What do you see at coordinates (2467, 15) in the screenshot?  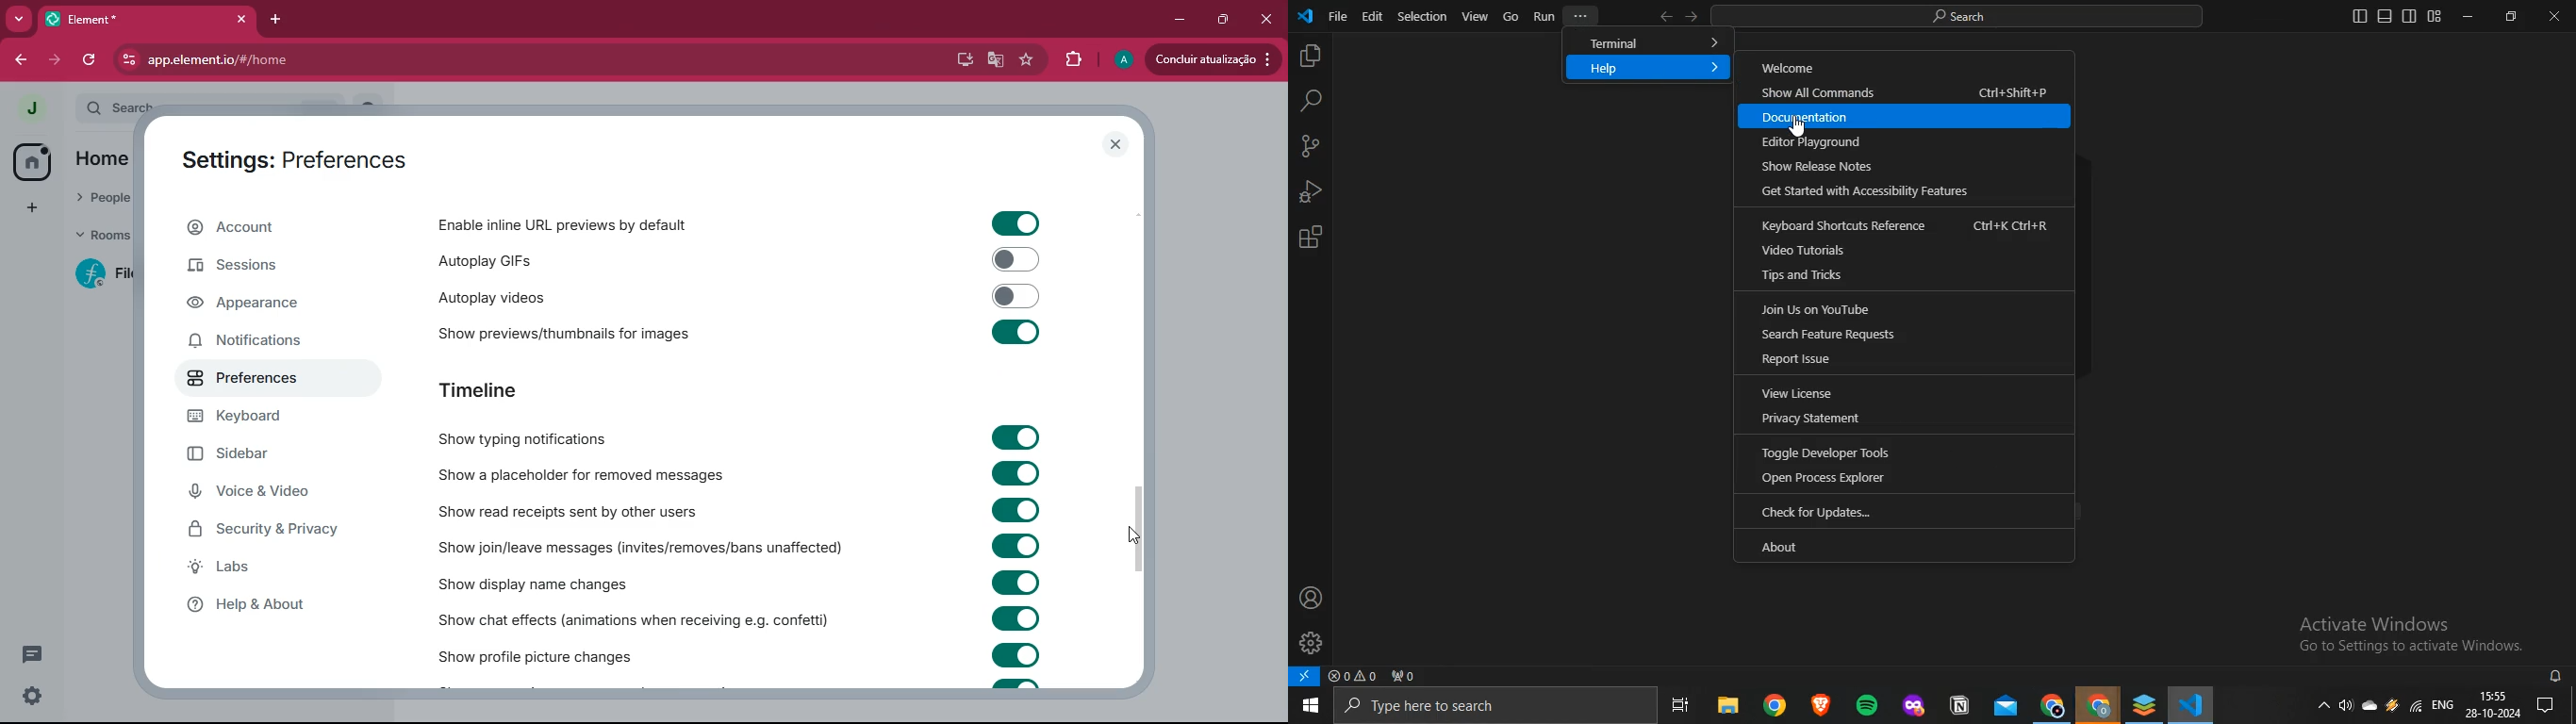 I see `minimize` at bounding box center [2467, 15].